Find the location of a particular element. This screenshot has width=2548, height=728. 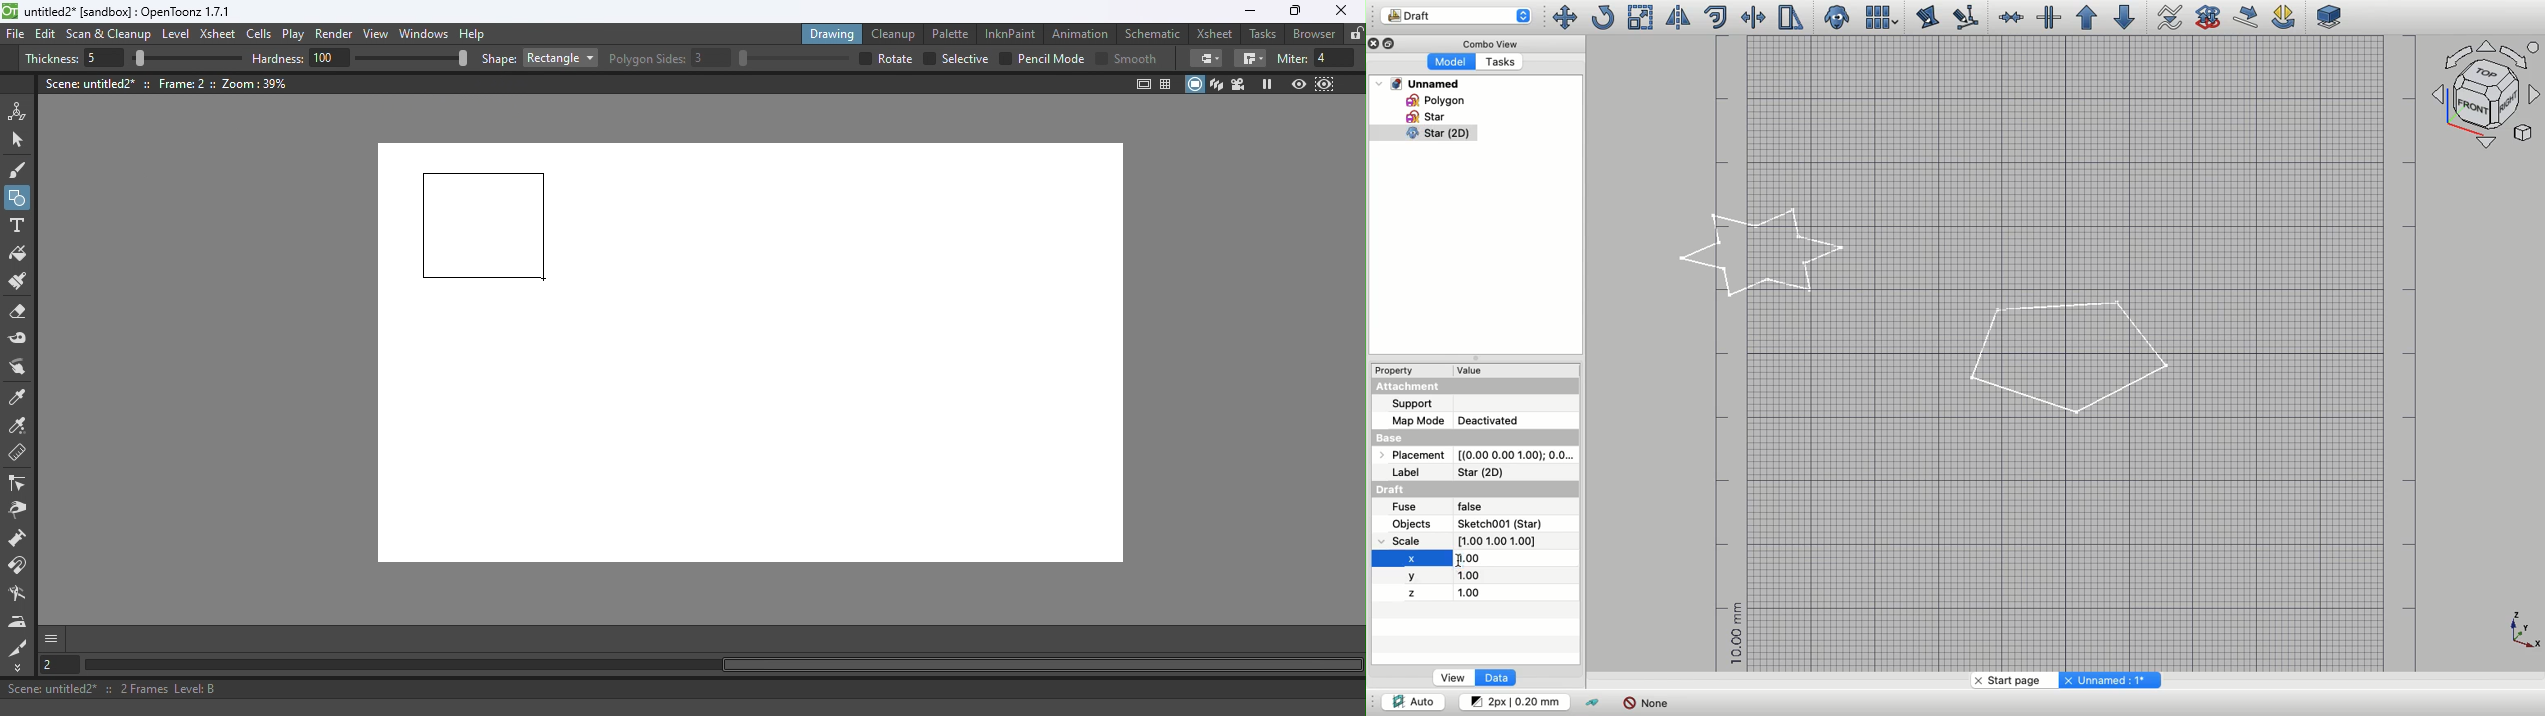

Upgrade is located at coordinates (2087, 18).